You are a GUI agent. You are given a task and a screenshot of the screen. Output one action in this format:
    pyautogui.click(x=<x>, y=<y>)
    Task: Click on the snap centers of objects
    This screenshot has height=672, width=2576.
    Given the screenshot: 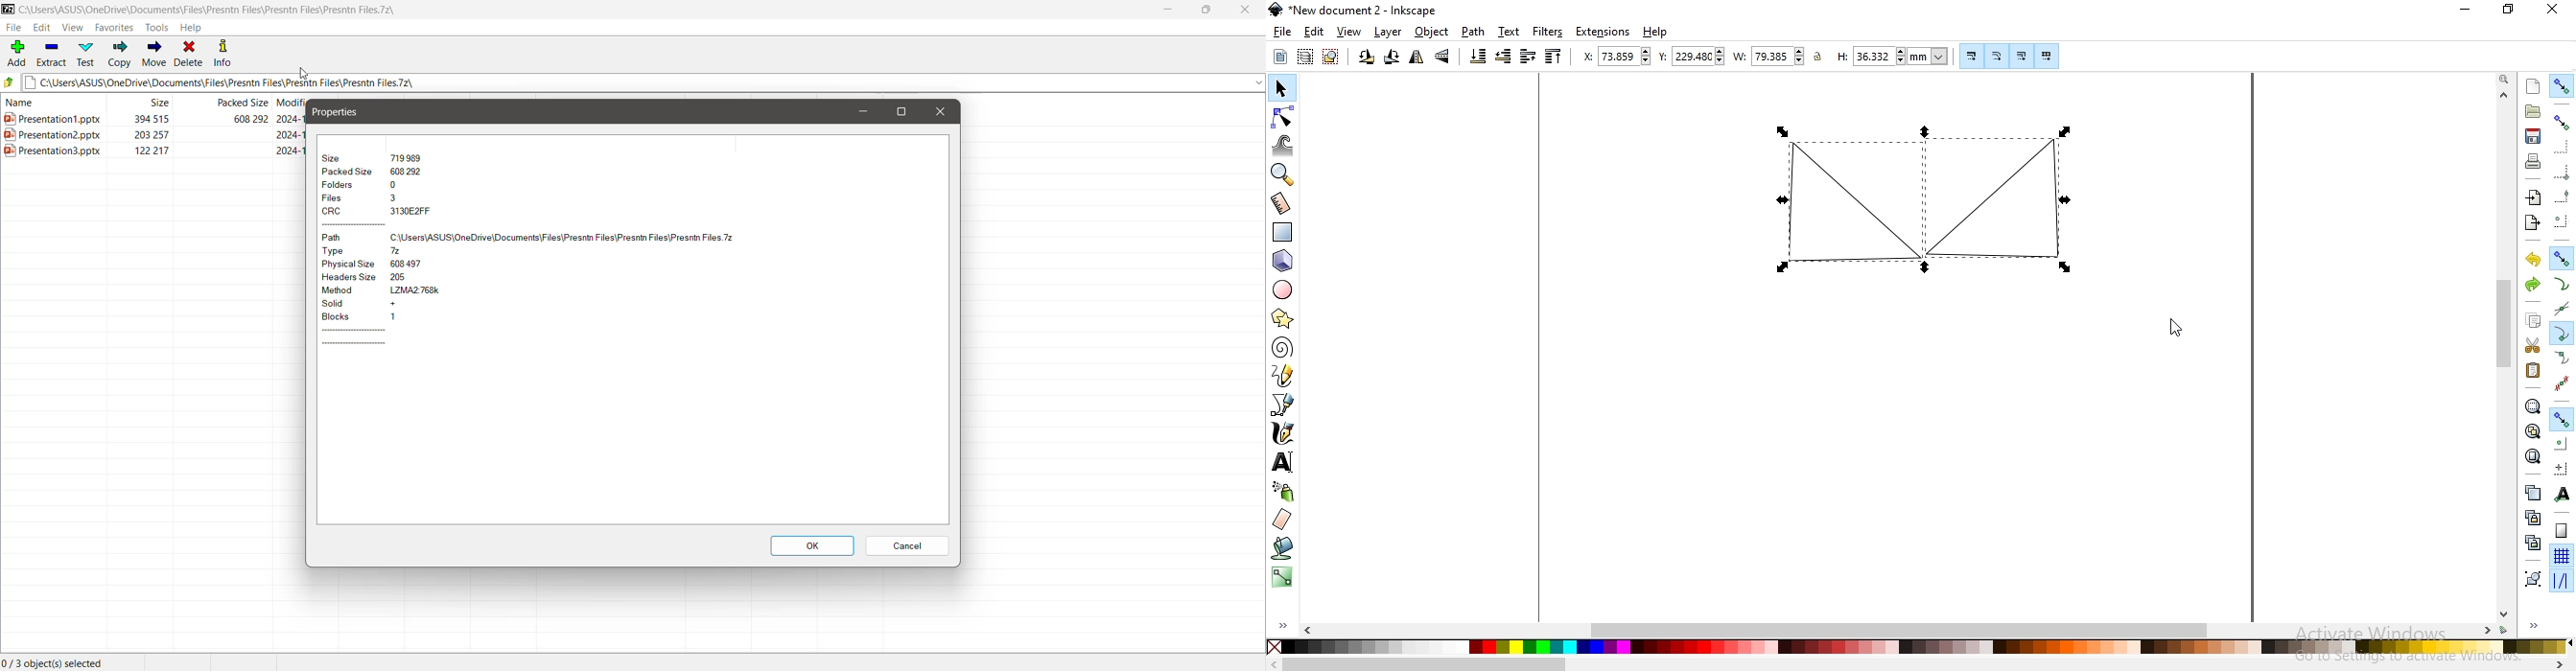 What is the action you would take?
    pyautogui.click(x=2562, y=443)
    